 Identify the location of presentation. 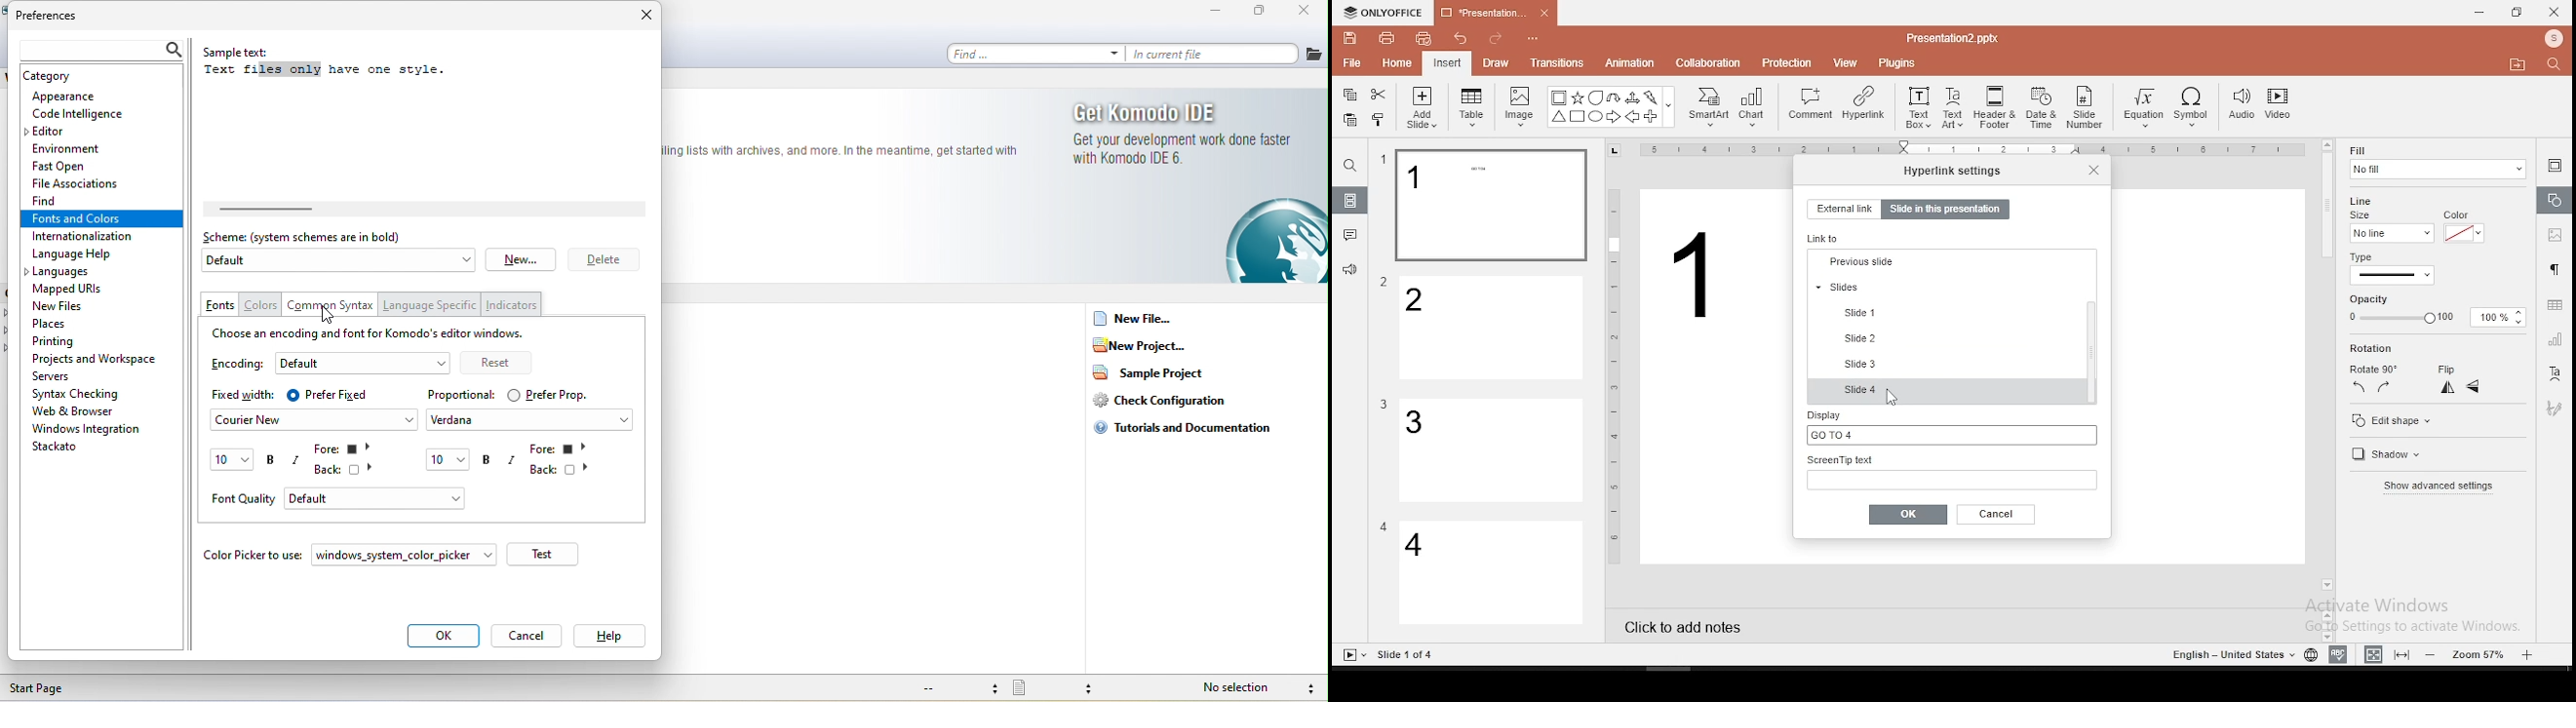
(1493, 15).